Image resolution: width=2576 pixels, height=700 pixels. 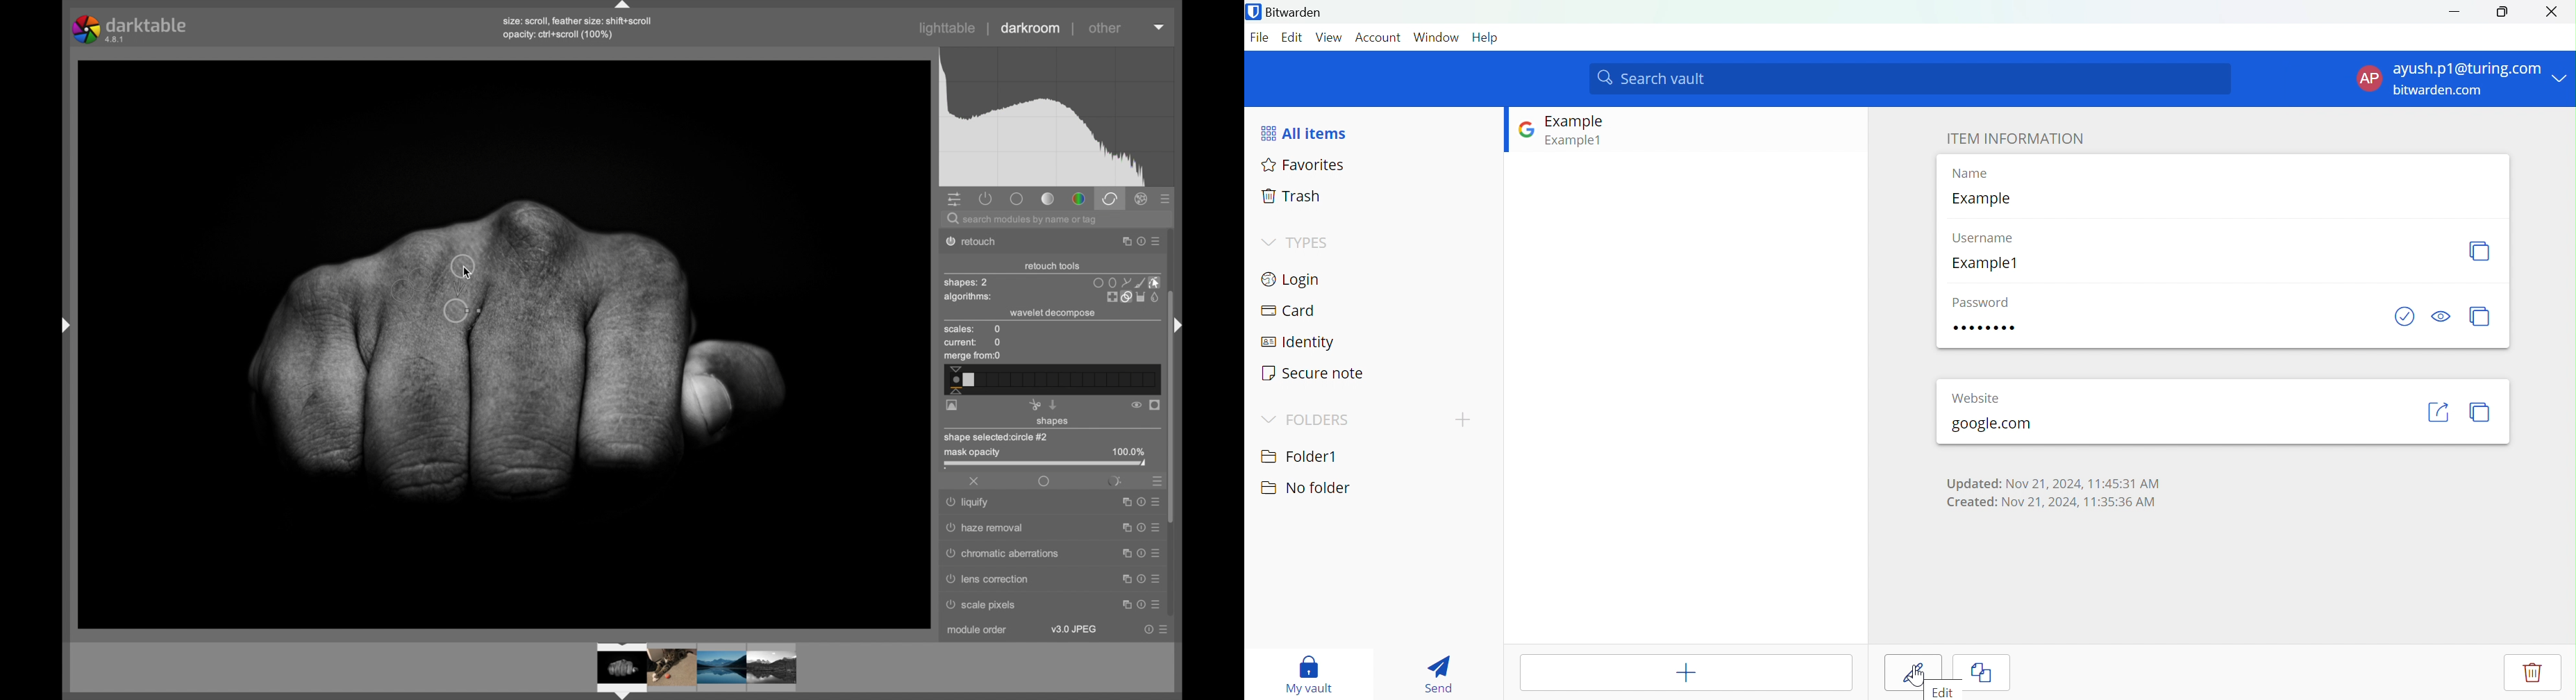 I want to click on wavelet decompose, so click(x=1052, y=313).